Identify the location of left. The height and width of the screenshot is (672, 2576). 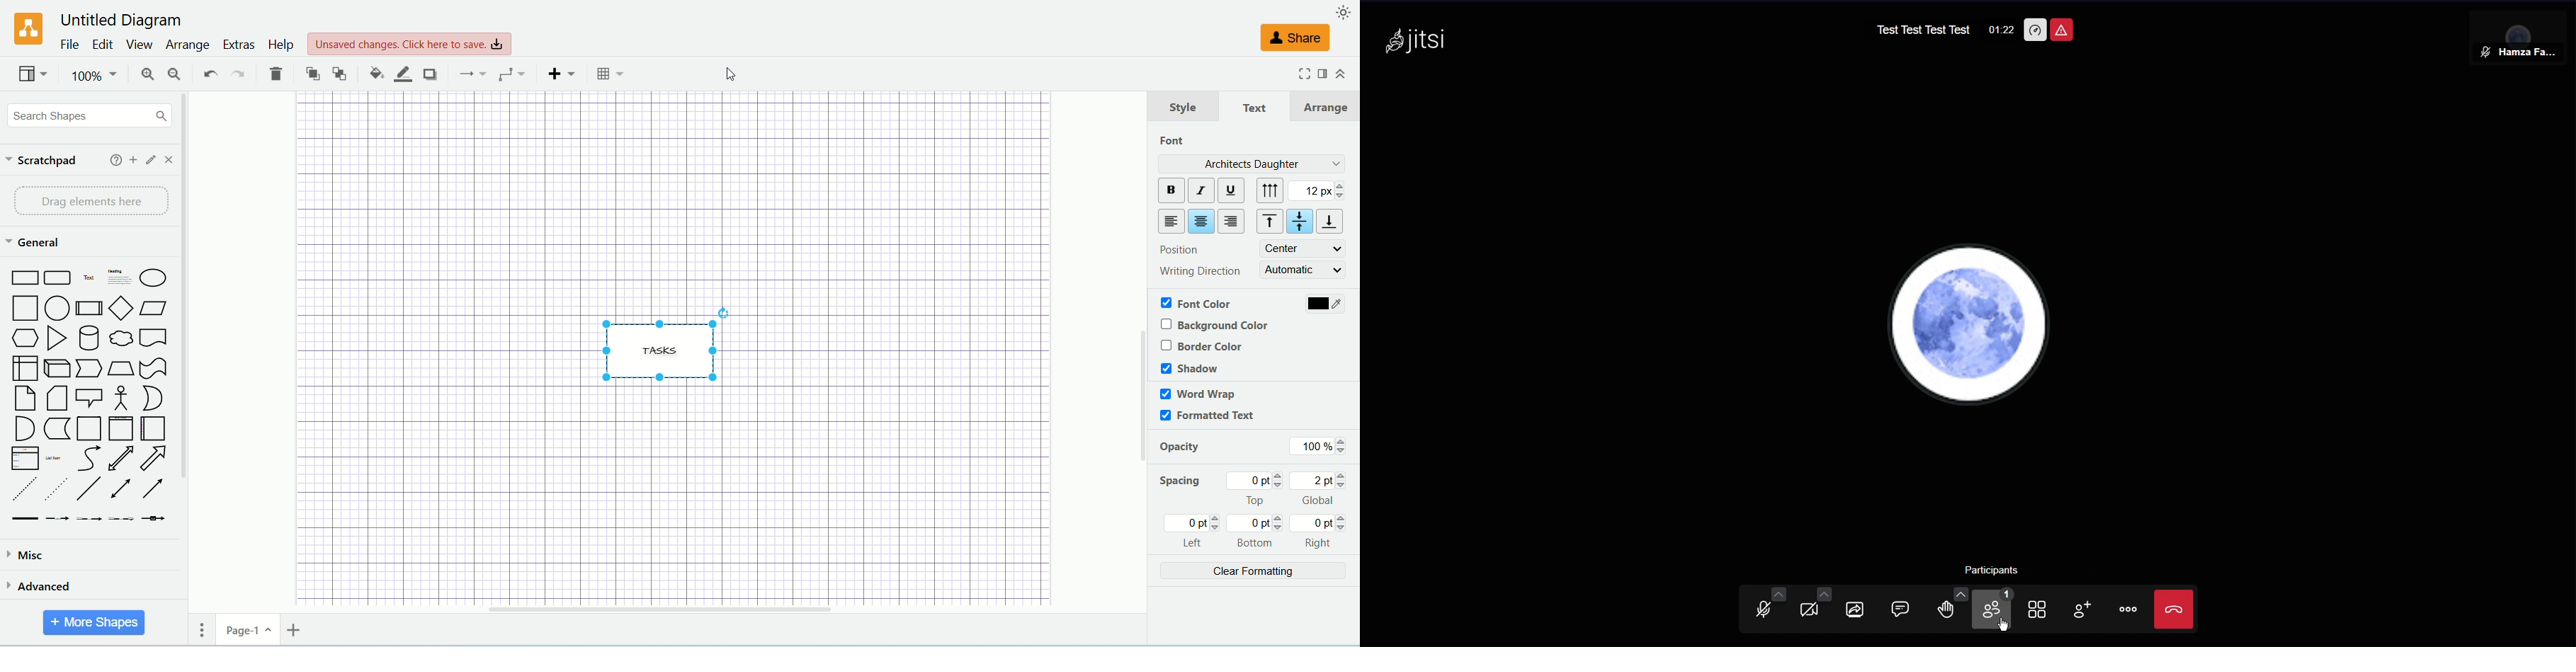
(1195, 532).